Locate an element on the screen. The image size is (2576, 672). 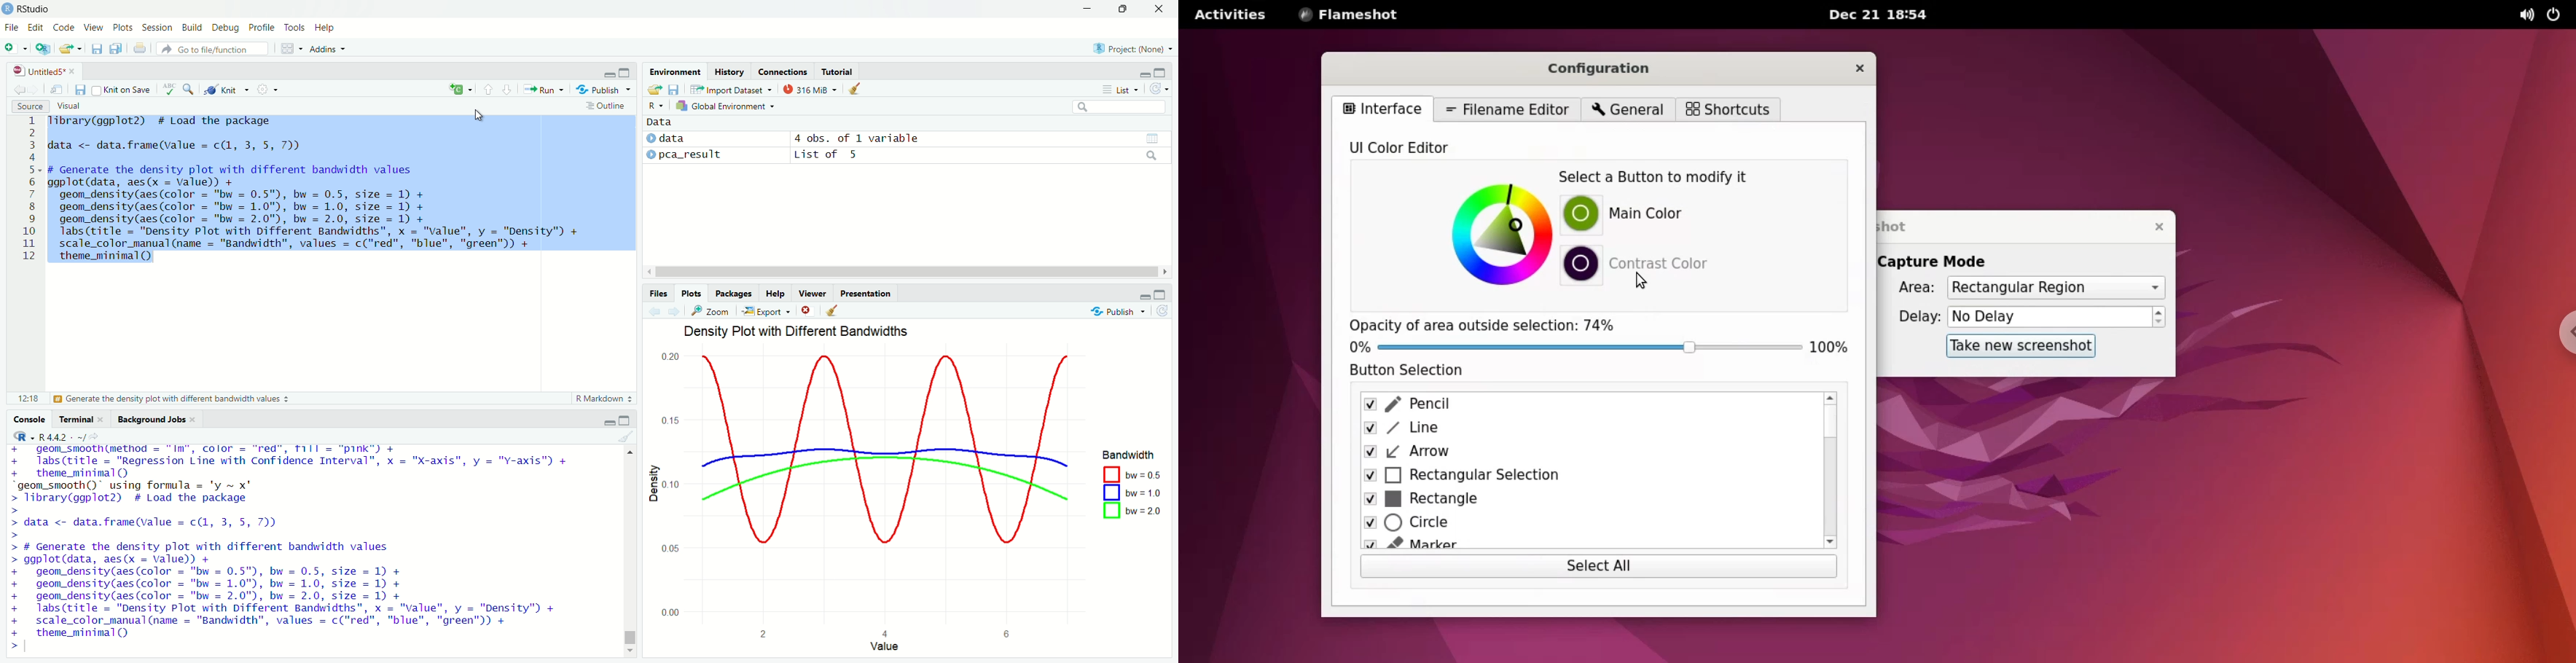
expand/collapse is located at coordinates (650, 138).